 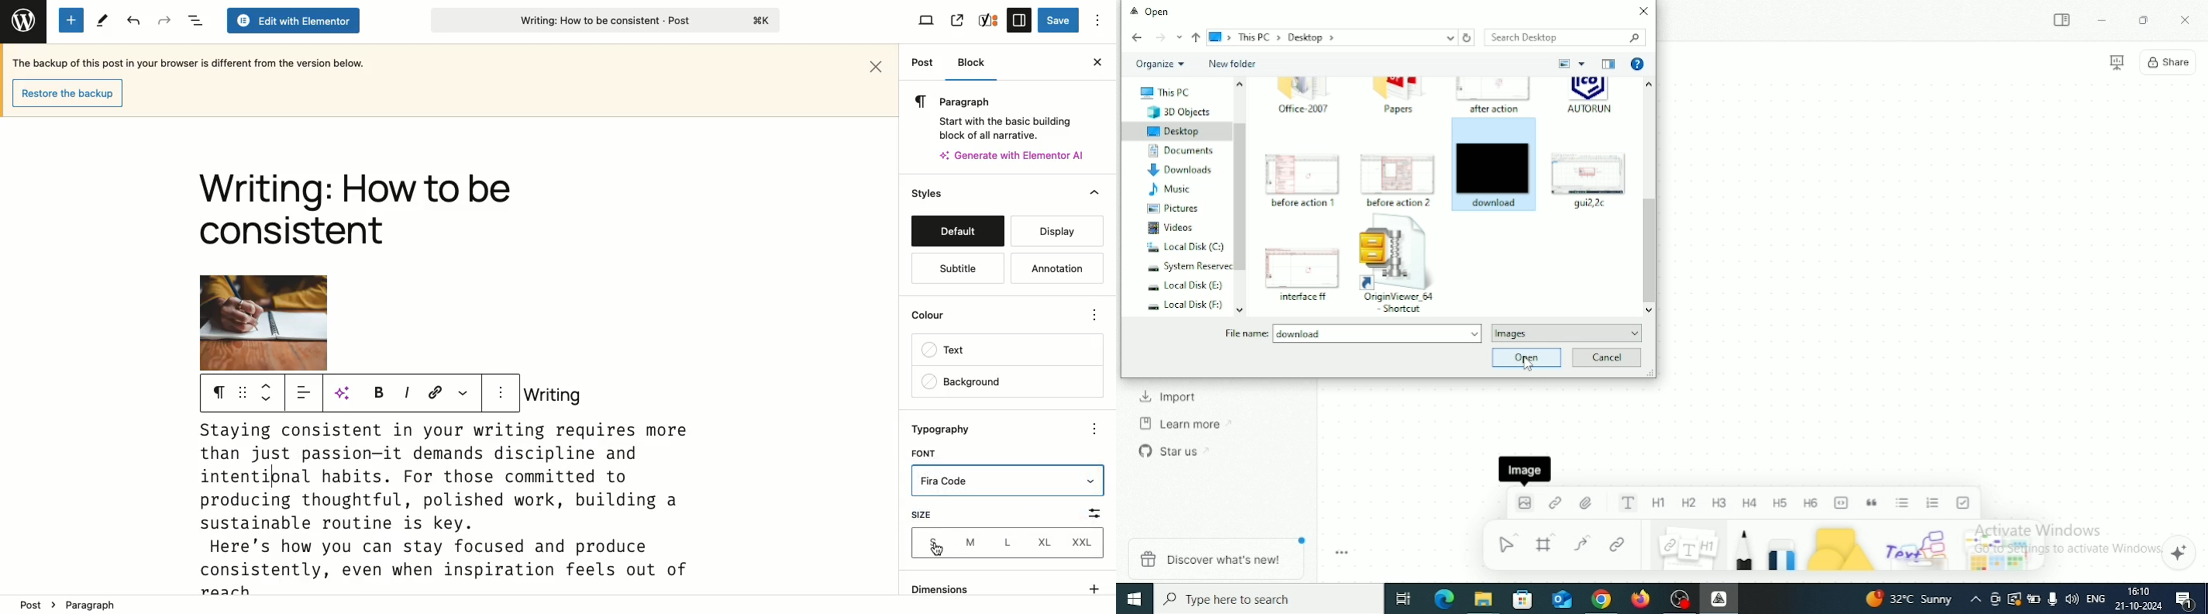 I want to click on Share, so click(x=2168, y=62).